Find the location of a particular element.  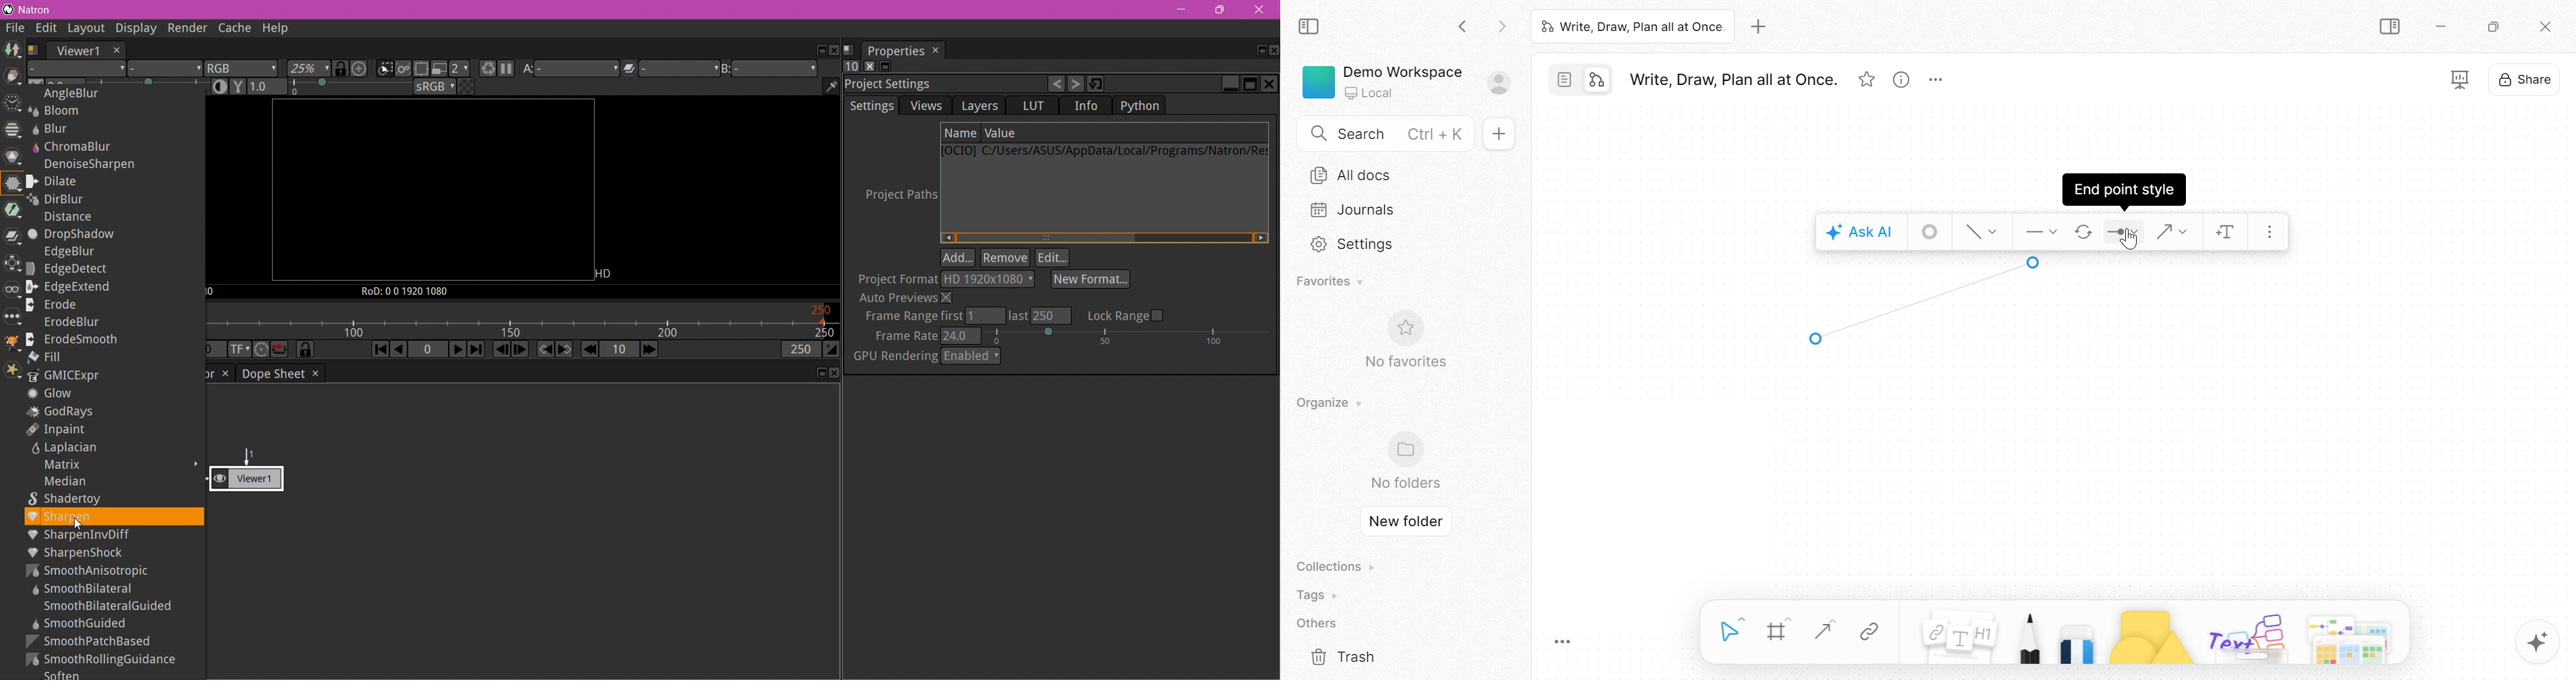

New doc is located at coordinates (1502, 134).